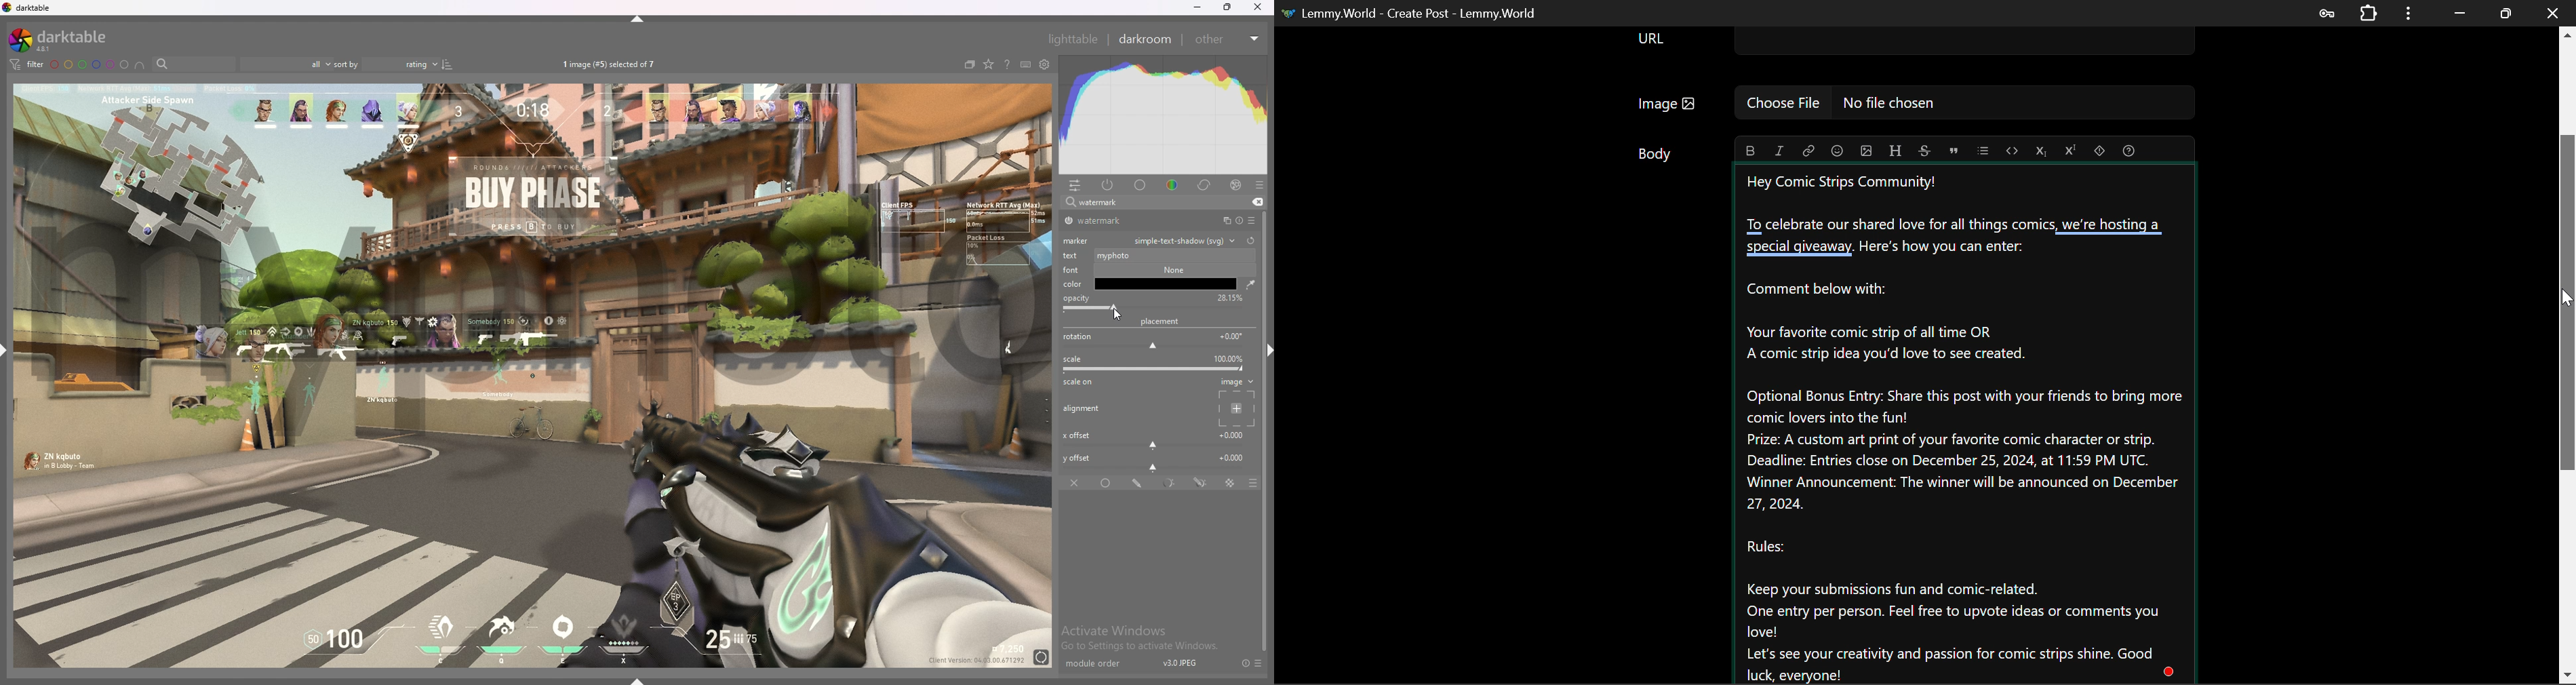 The height and width of the screenshot is (700, 2576). I want to click on promo svg, so click(1169, 287).